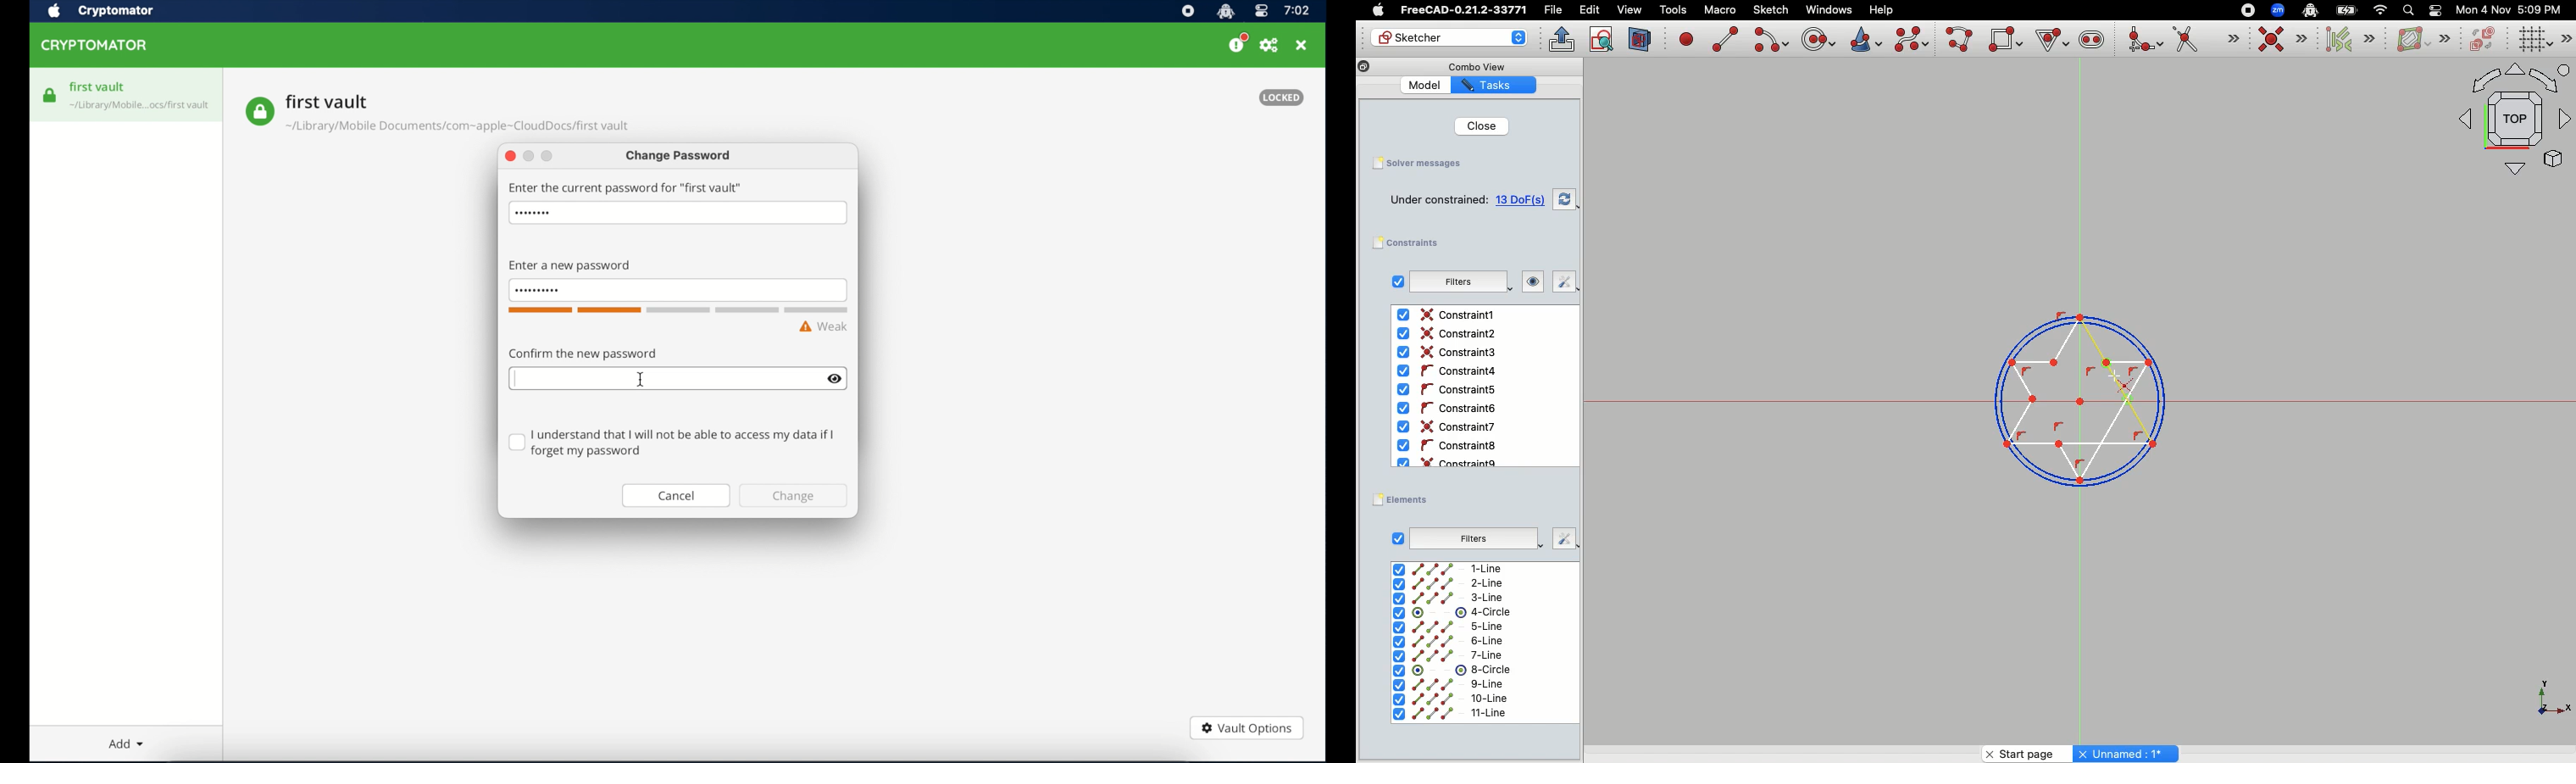 The height and width of the screenshot is (784, 2576). I want to click on screen recorder icon, so click(1188, 12).